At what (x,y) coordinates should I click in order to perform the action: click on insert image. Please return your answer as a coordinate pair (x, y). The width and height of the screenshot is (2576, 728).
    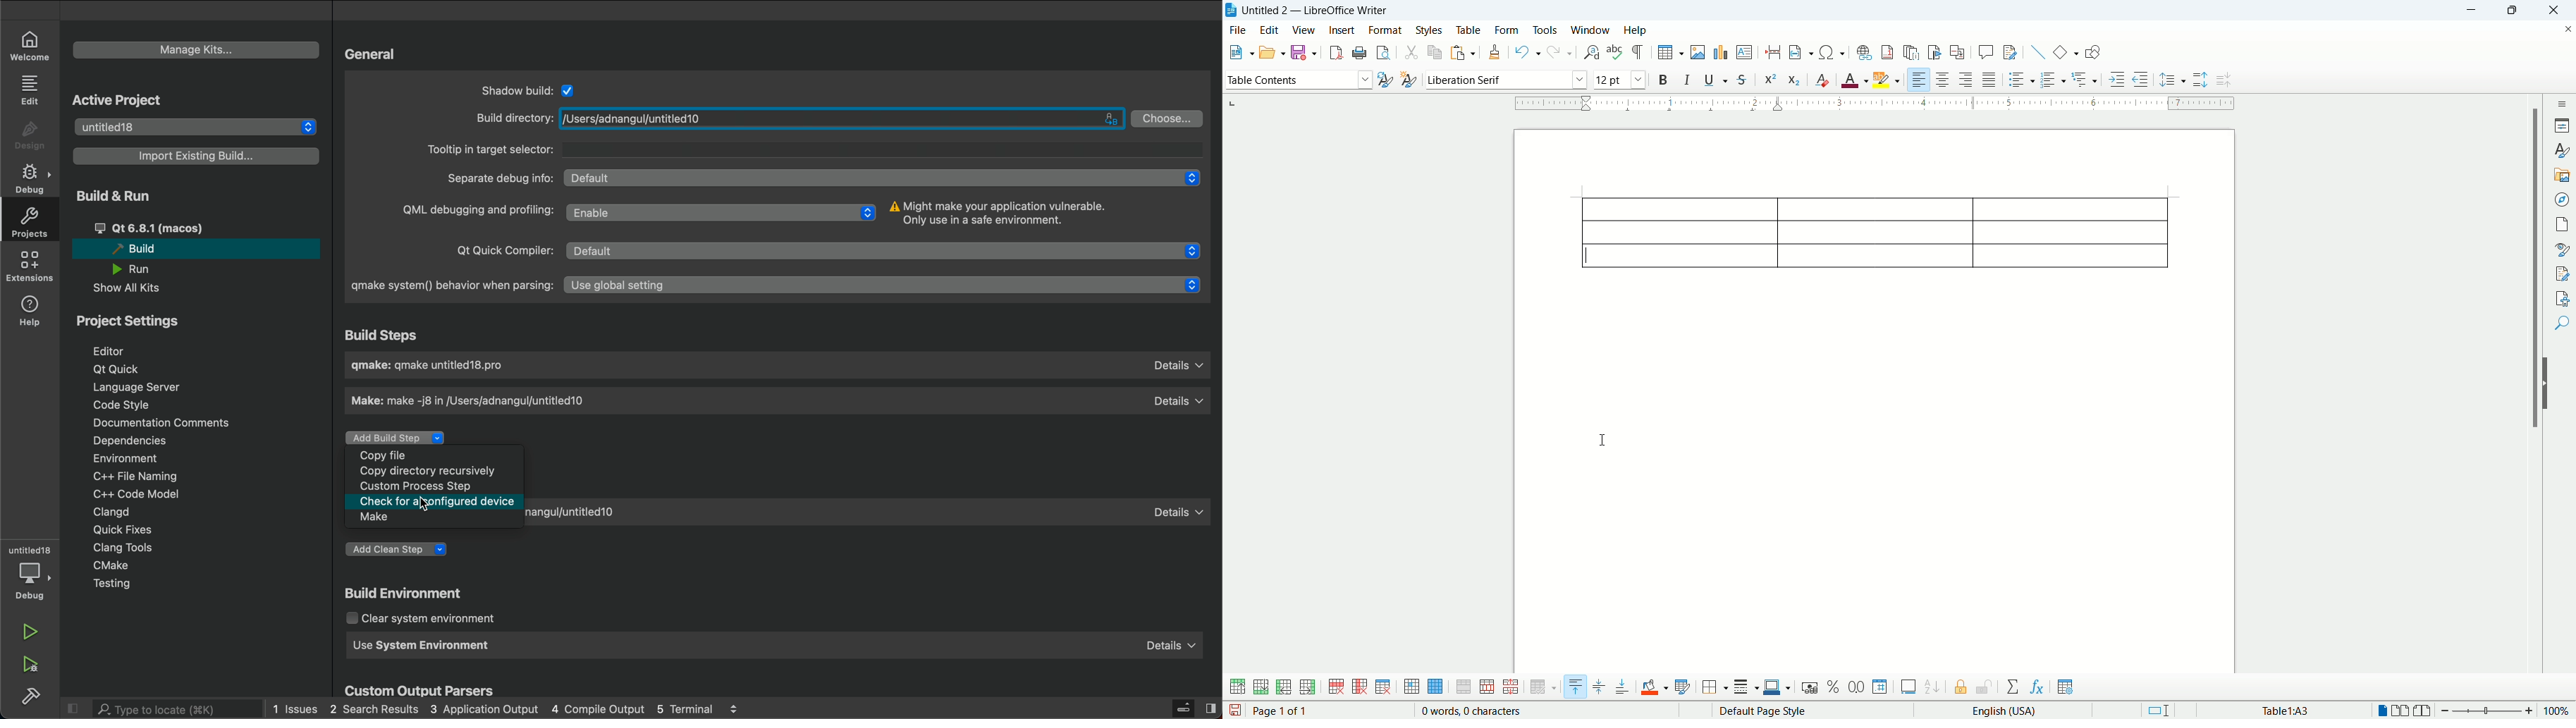
    Looking at the image, I should click on (1698, 52).